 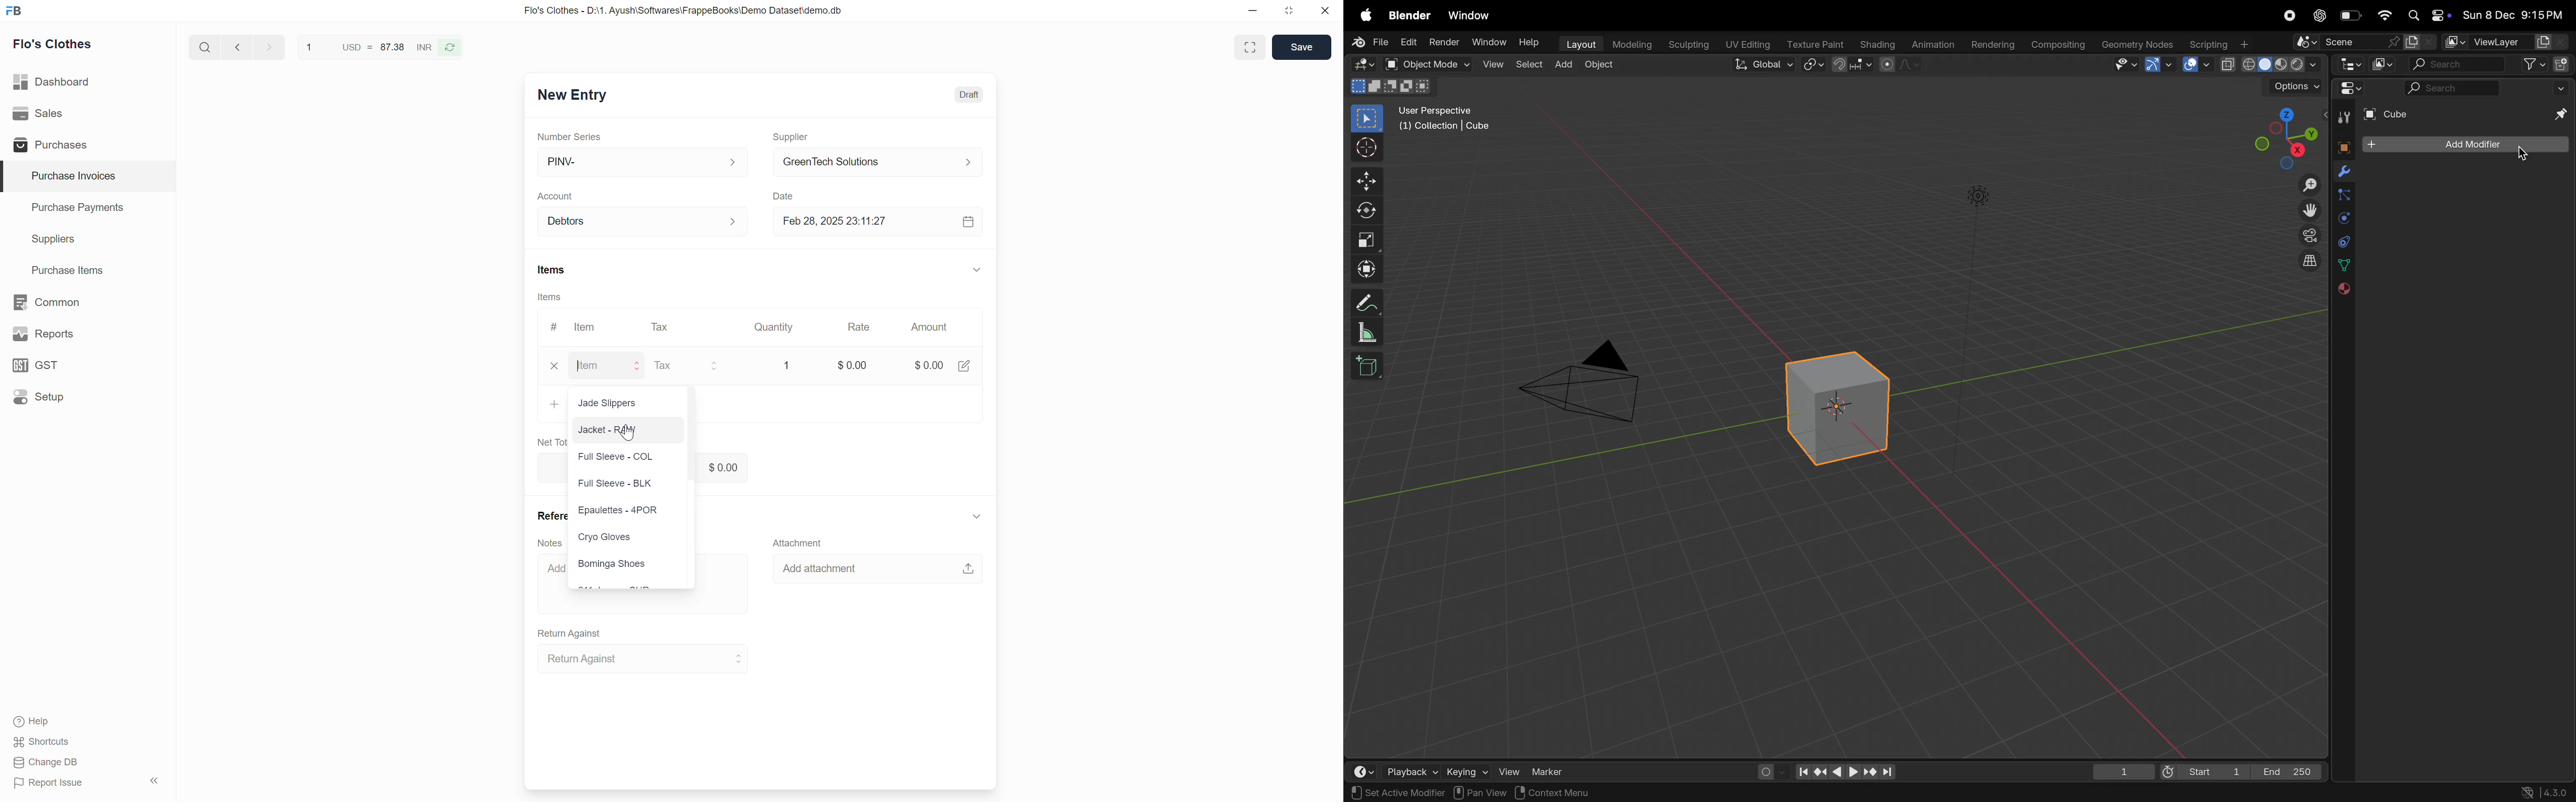 What do you see at coordinates (628, 430) in the screenshot?
I see `Jacket - RAW` at bounding box center [628, 430].